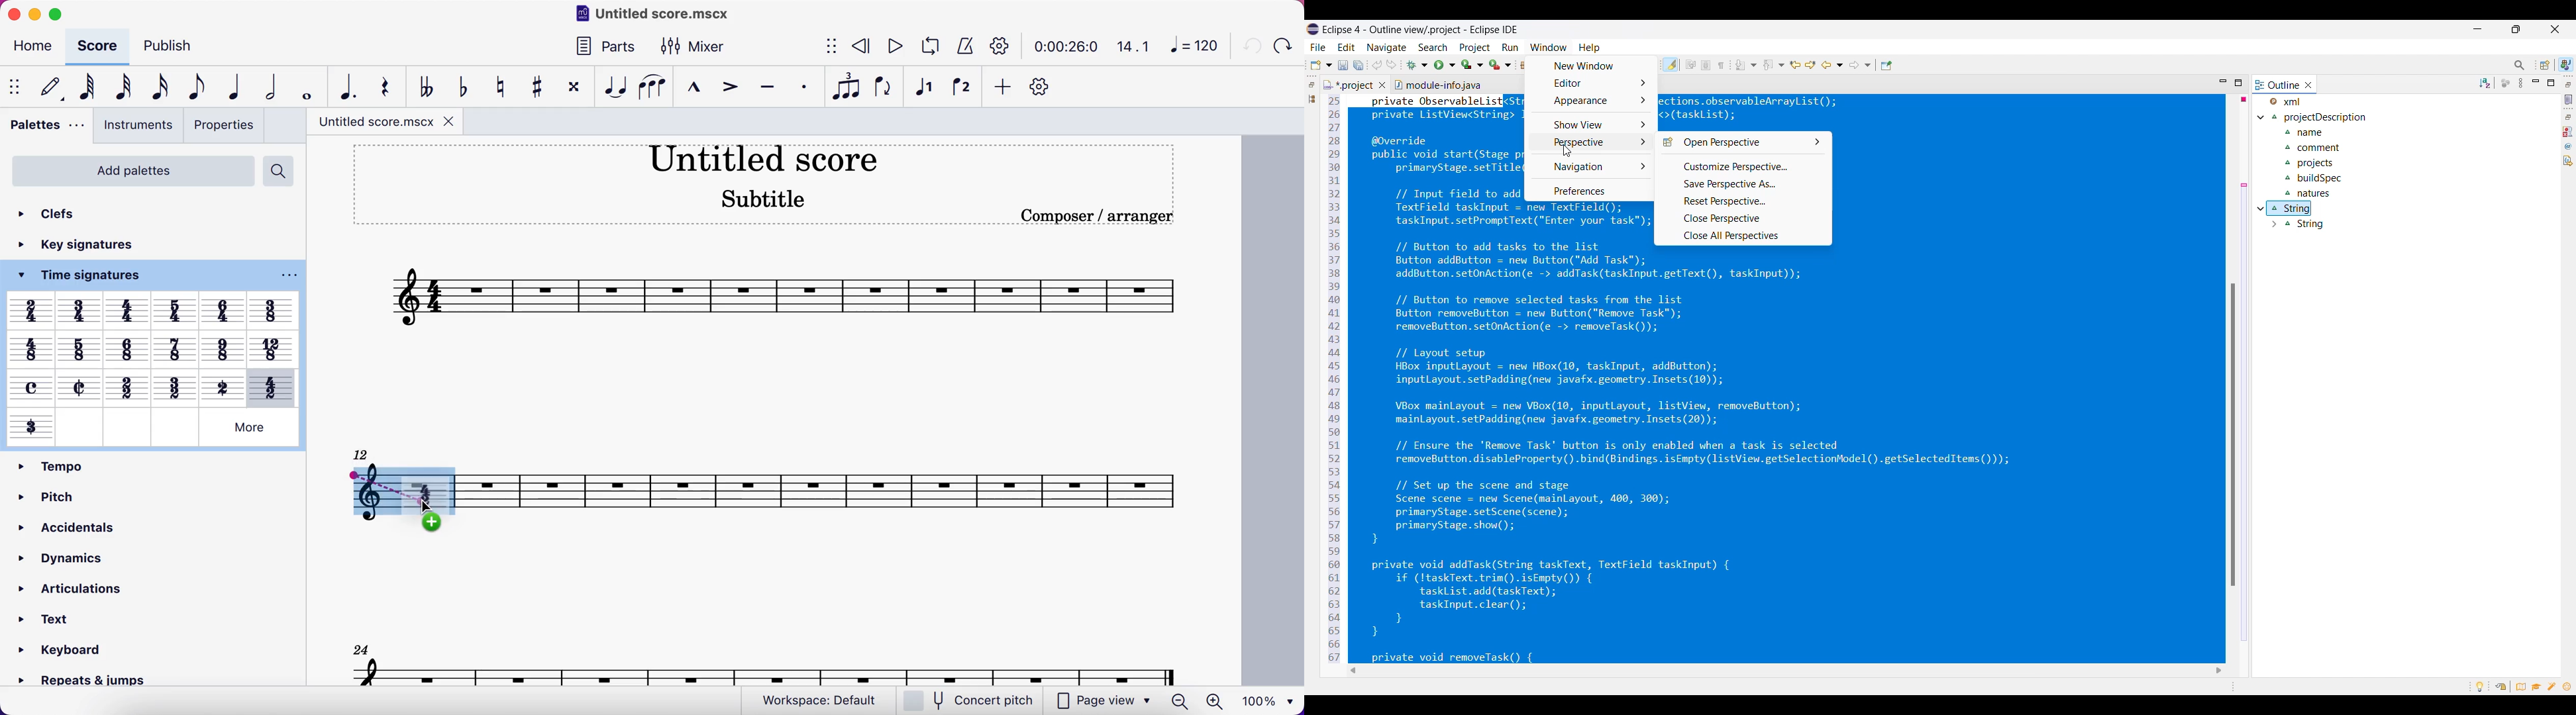 This screenshot has height=728, width=2576. I want to click on page view, so click(1068, 700).